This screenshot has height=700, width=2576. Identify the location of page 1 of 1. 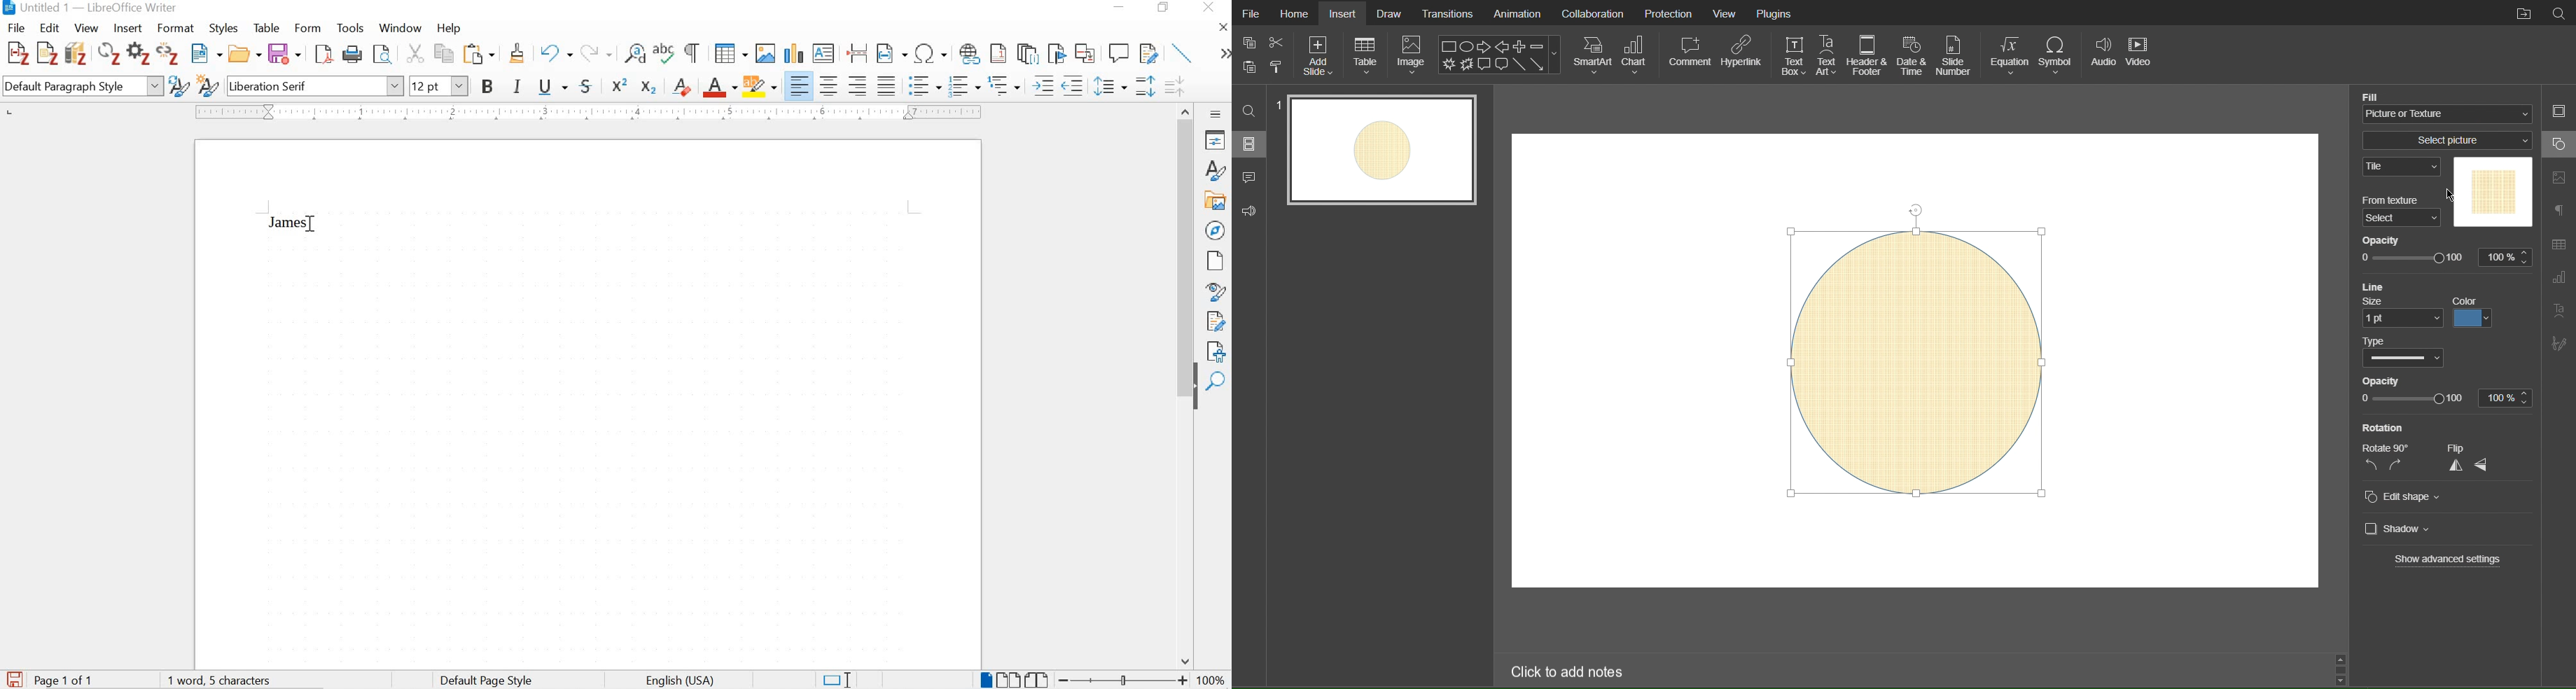
(65, 679).